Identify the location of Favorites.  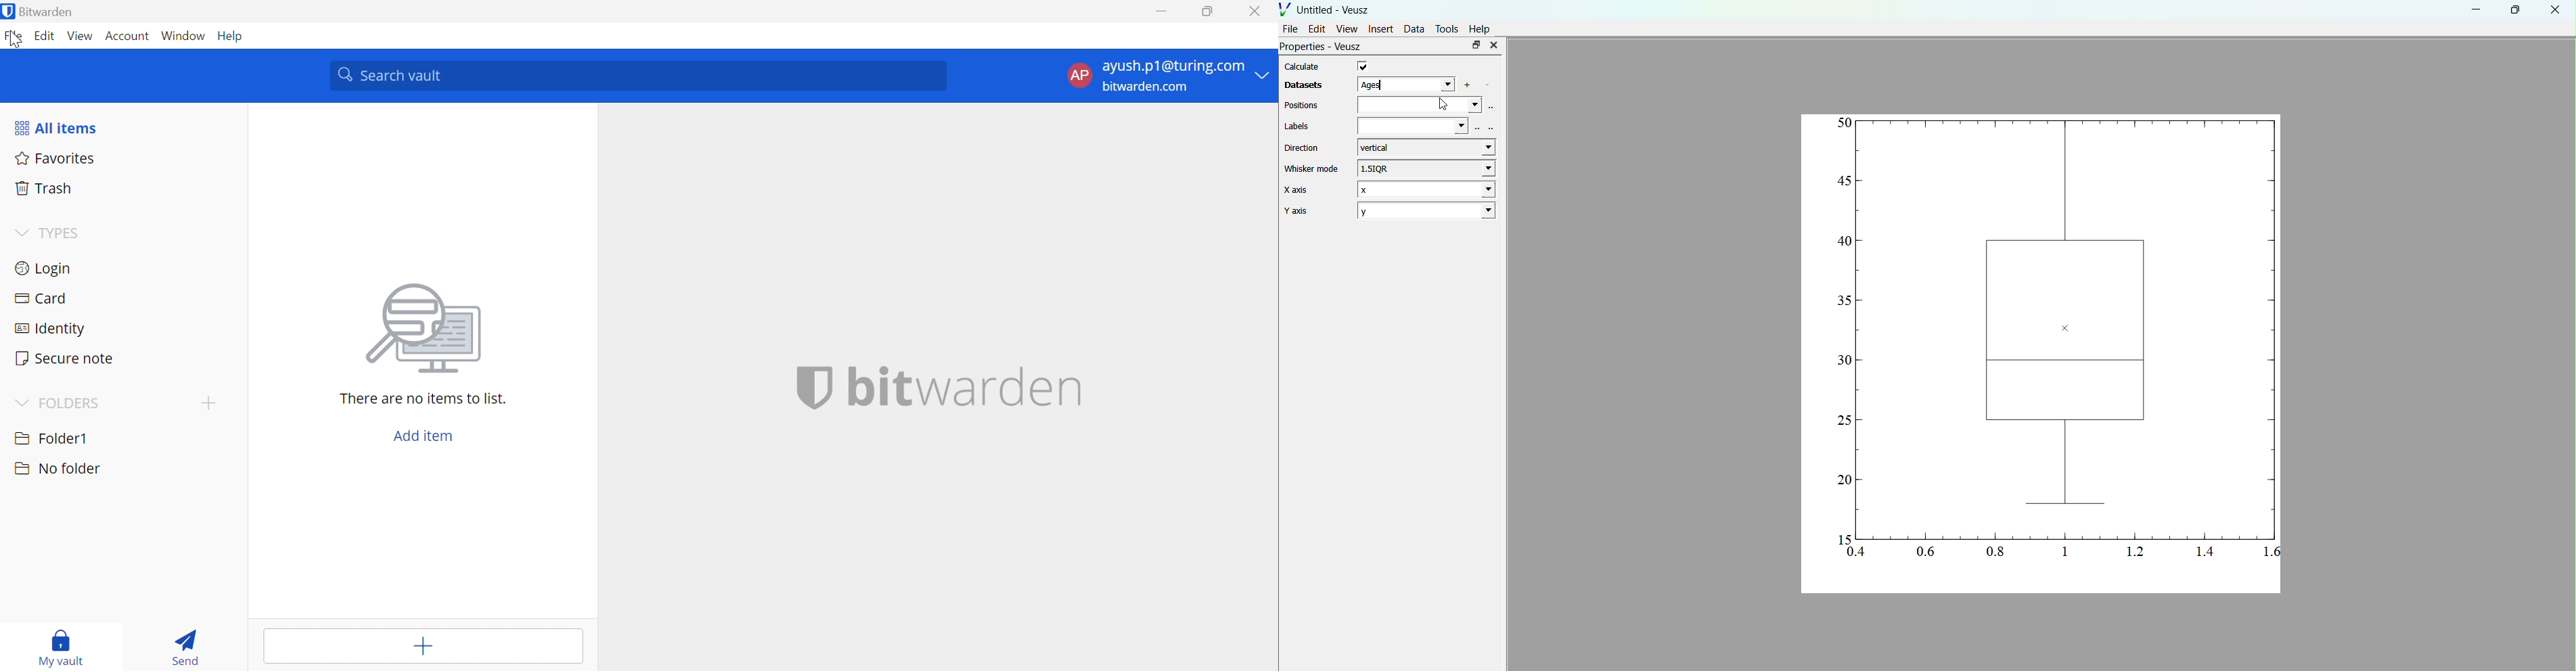
(55, 159).